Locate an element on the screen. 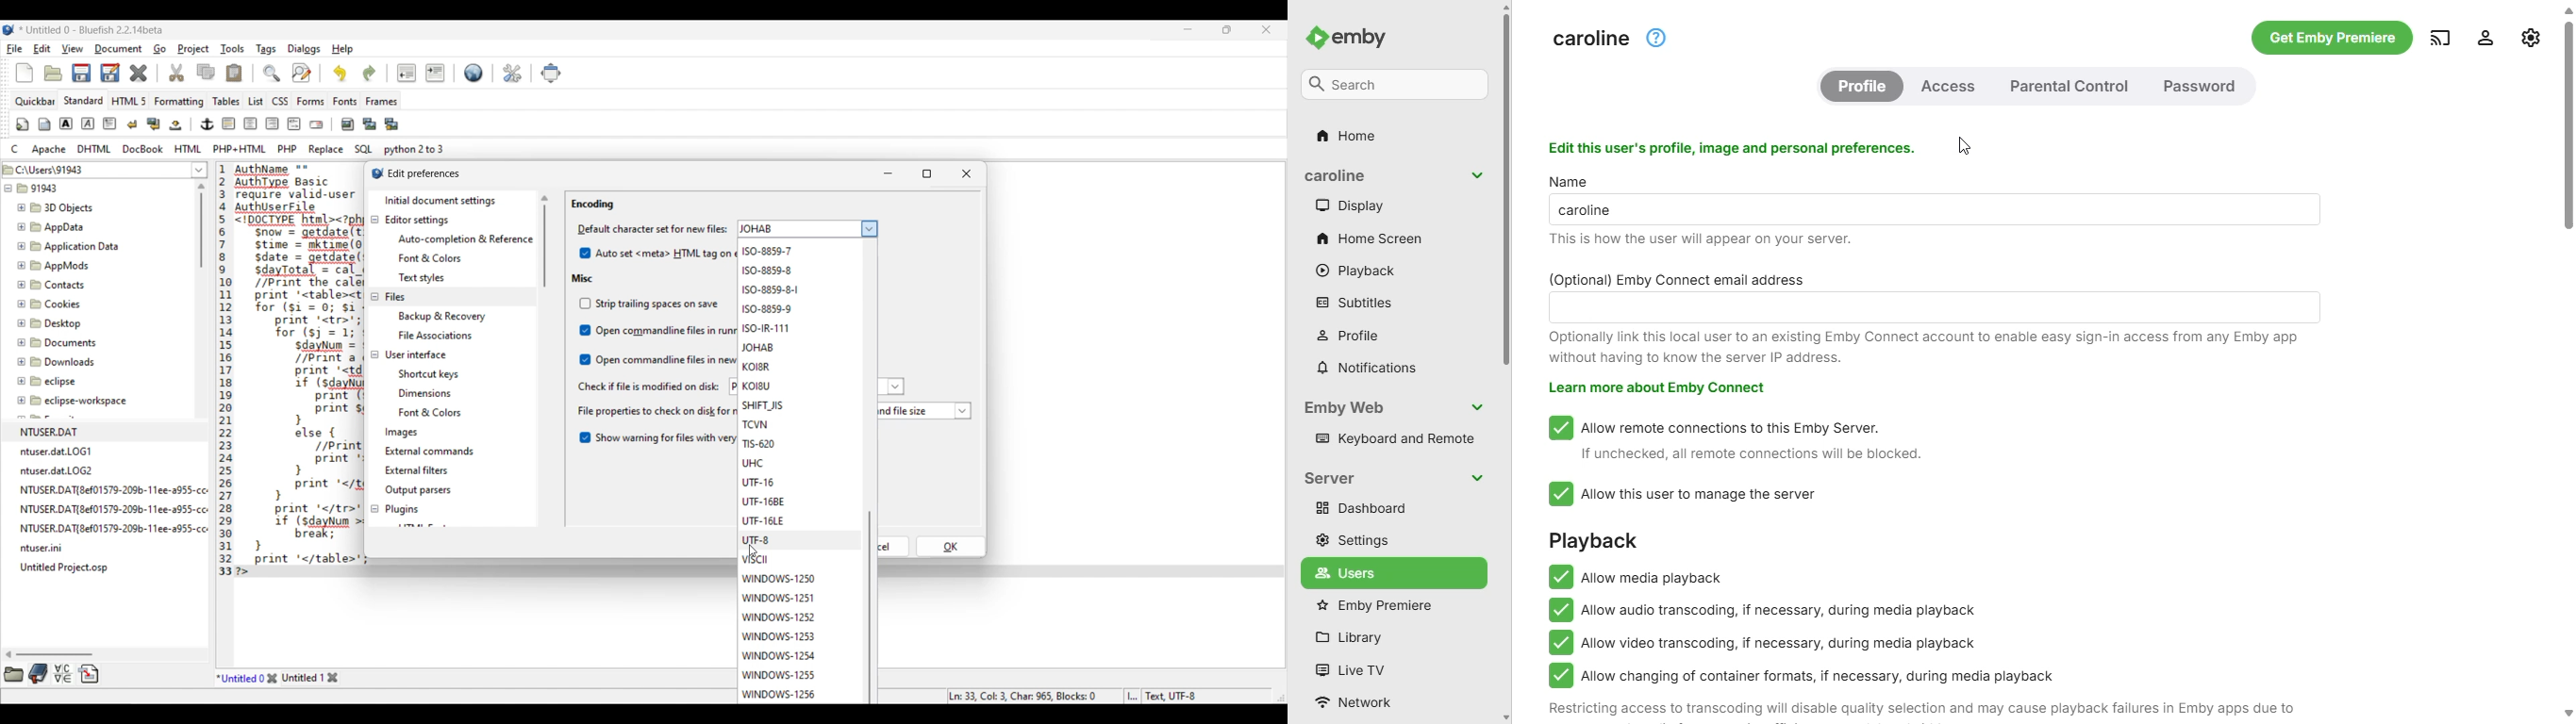 The width and height of the screenshot is (2576, 728). List is located at coordinates (256, 101).